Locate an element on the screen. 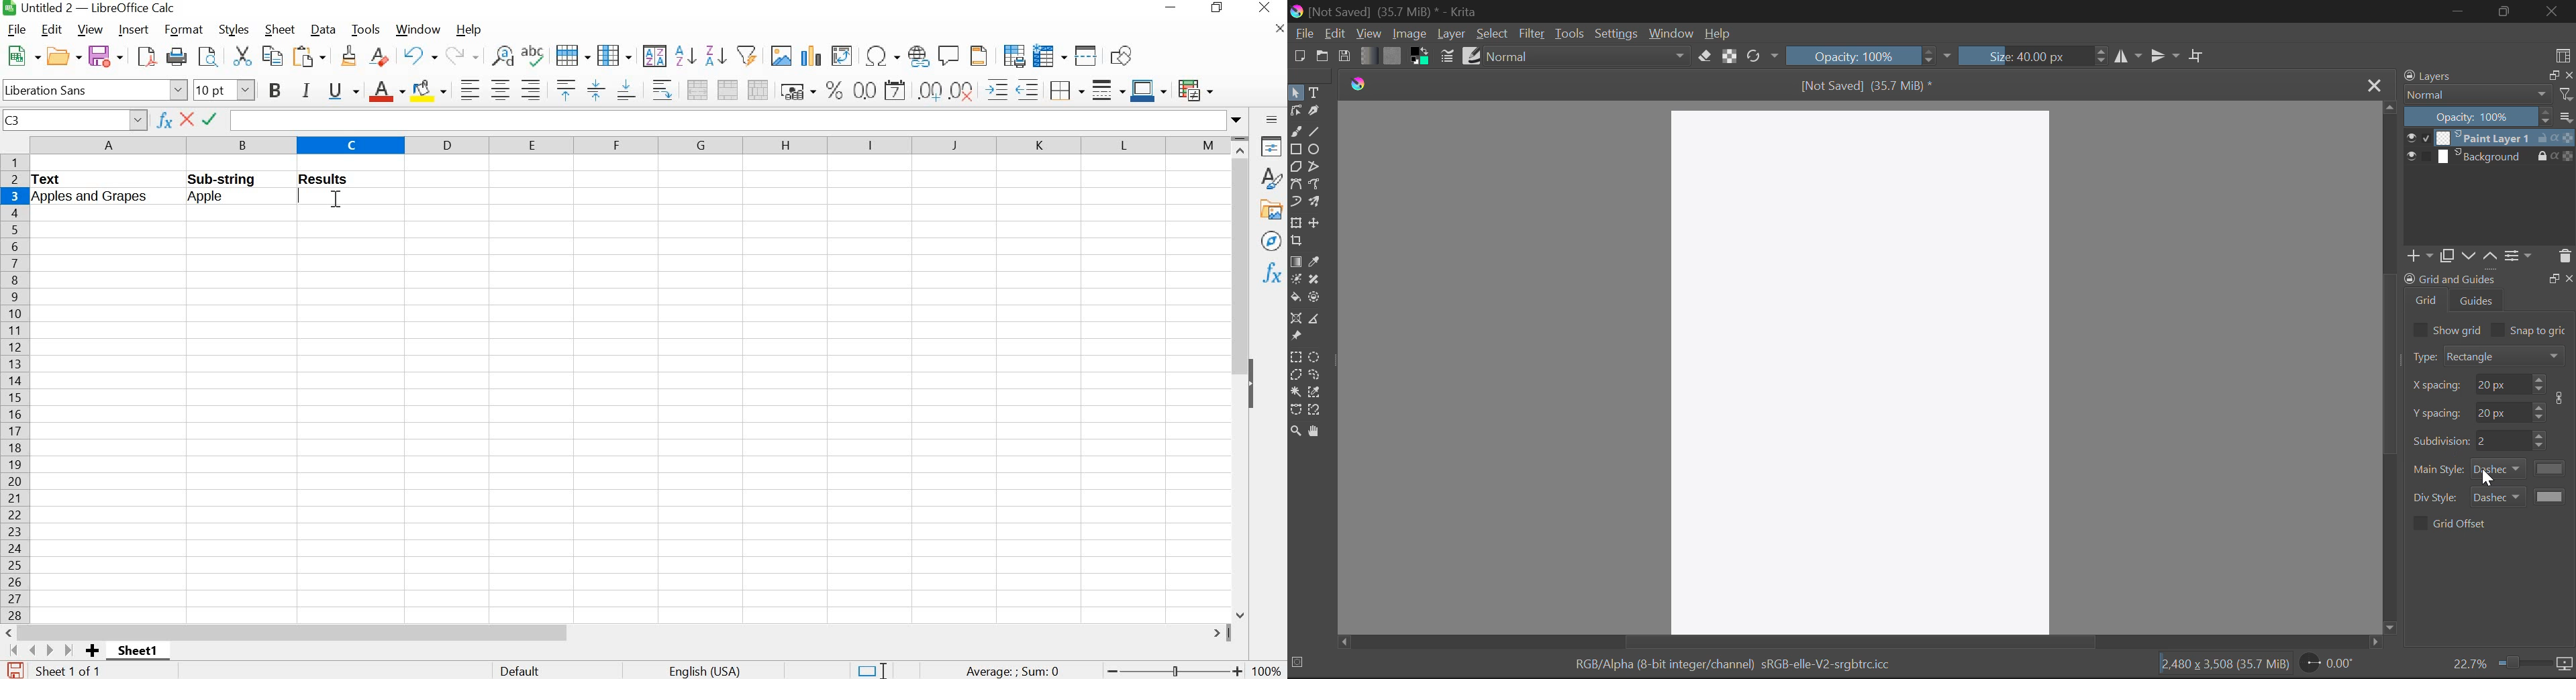  scrollbar is located at coordinates (620, 633).